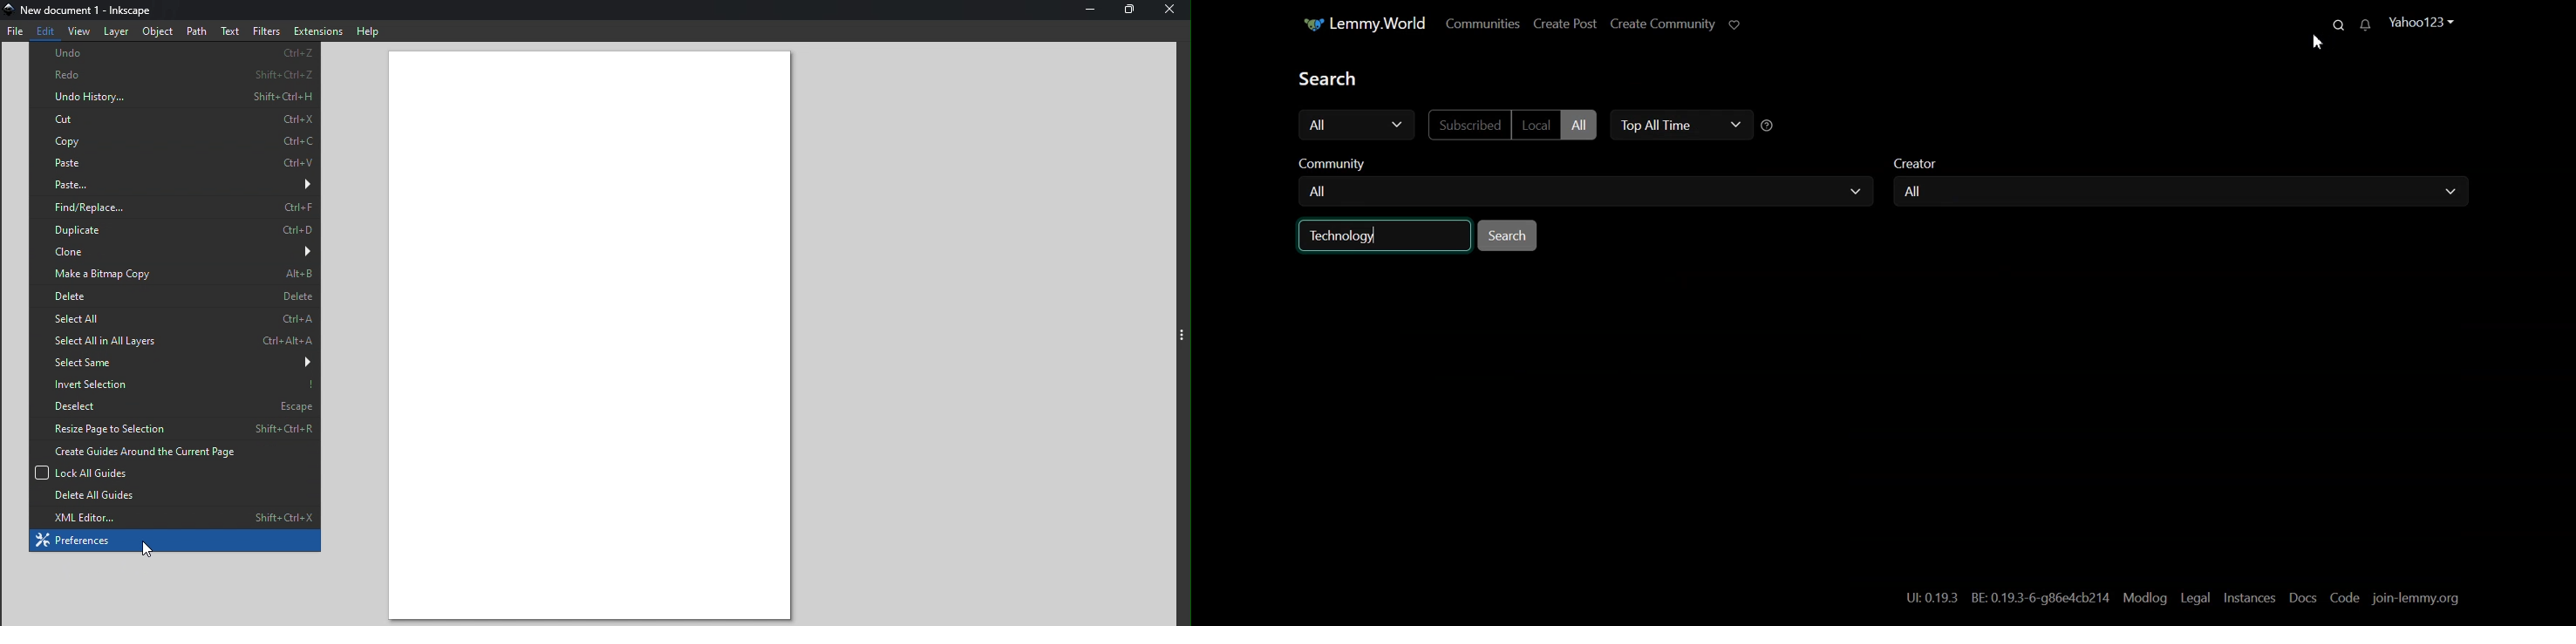 This screenshot has width=2576, height=644. I want to click on Community, so click(1343, 163).